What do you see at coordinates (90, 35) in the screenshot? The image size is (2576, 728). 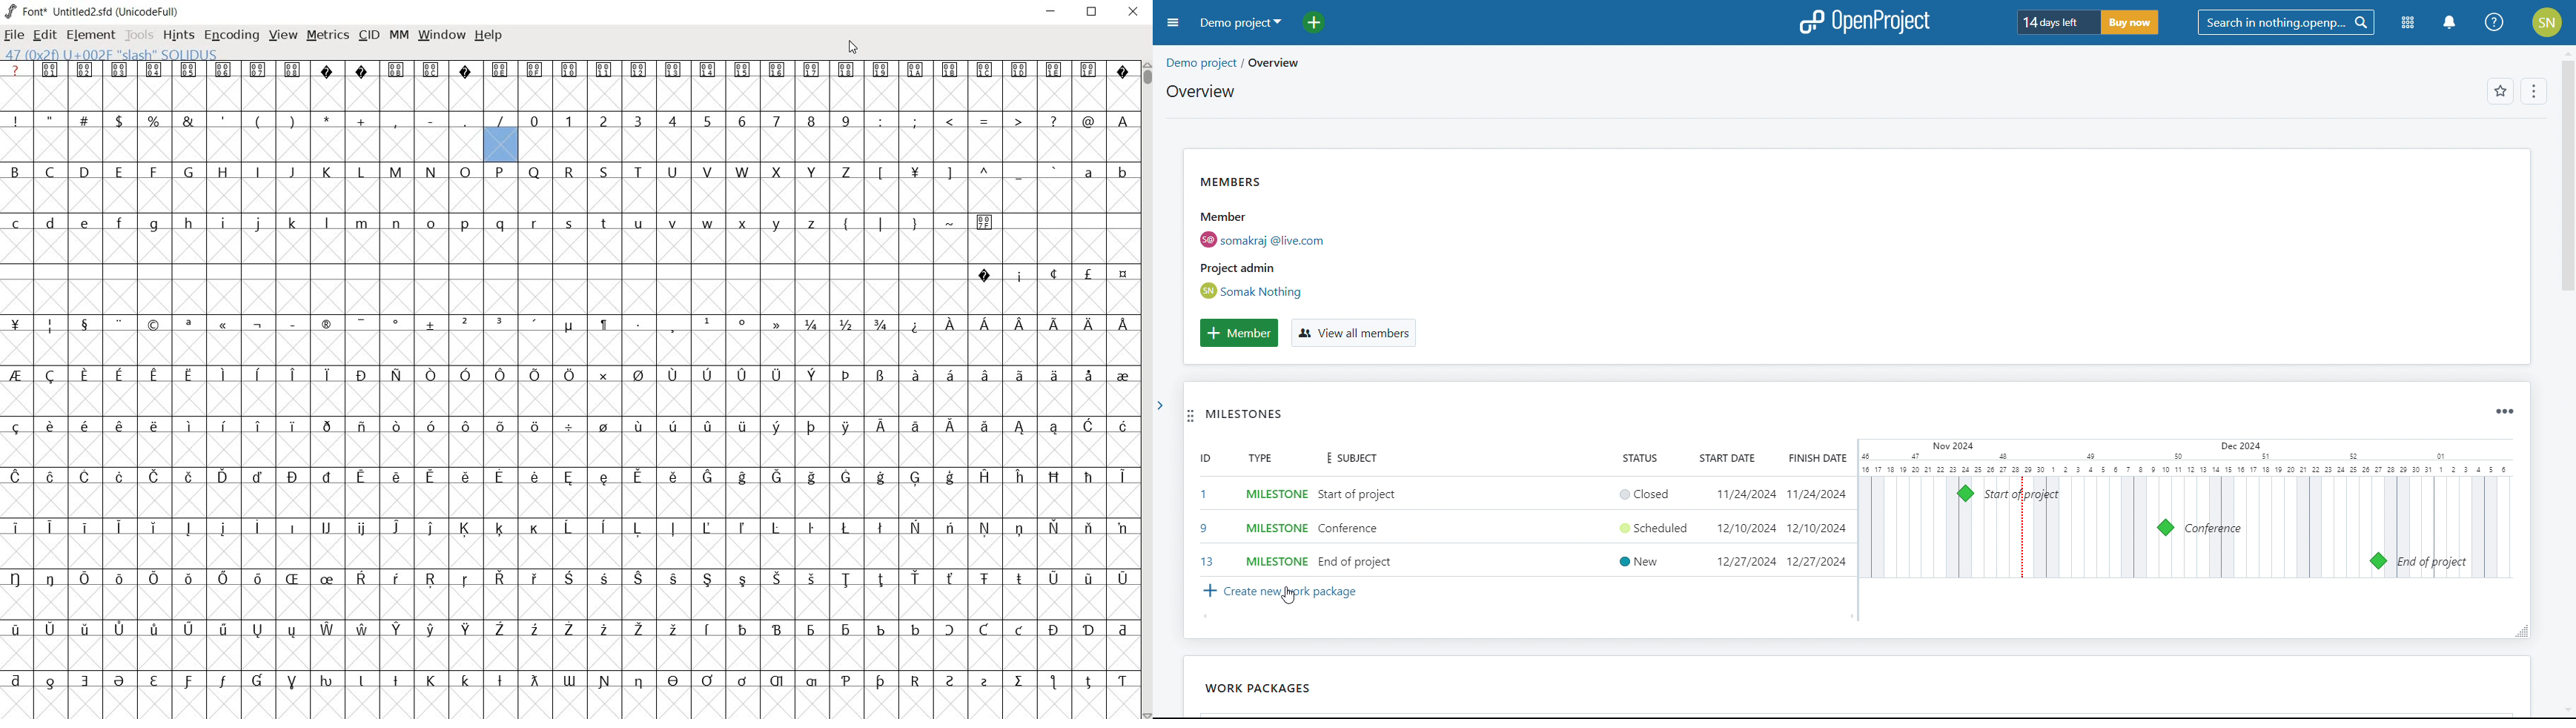 I see `ELEMENT` at bounding box center [90, 35].